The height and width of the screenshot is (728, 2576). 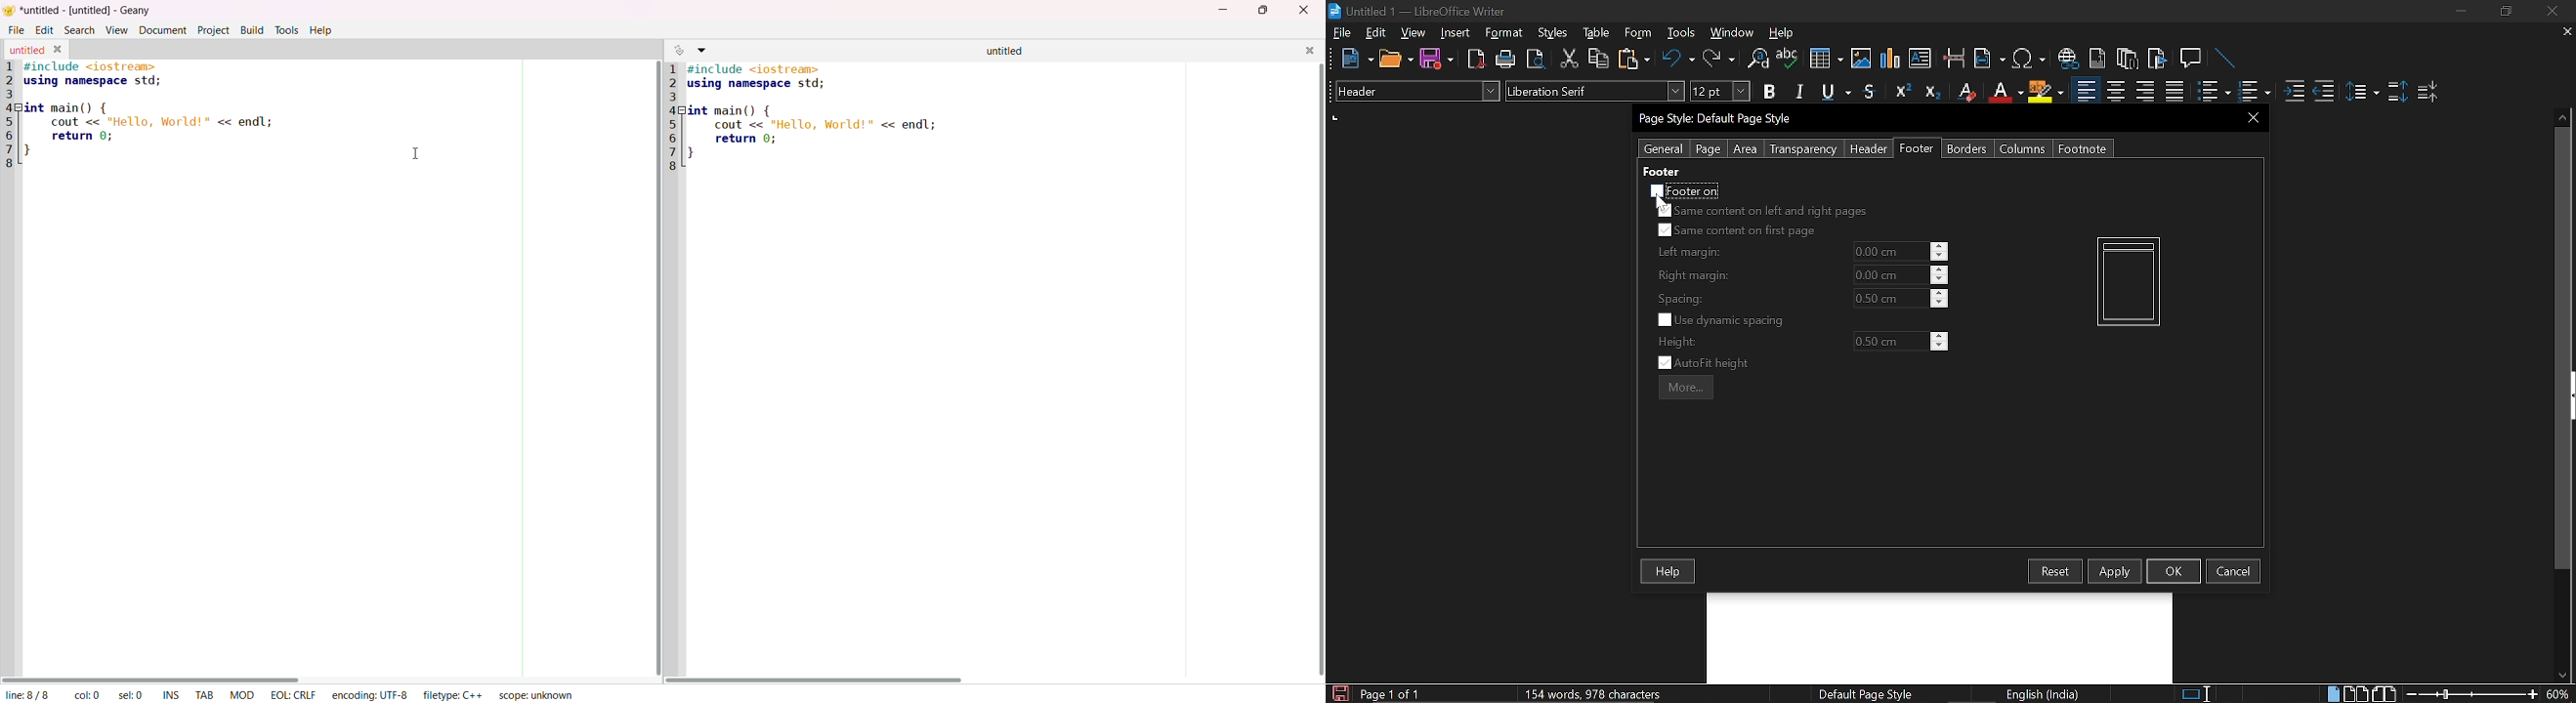 I want to click on cancel, so click(x=2233, y=571).